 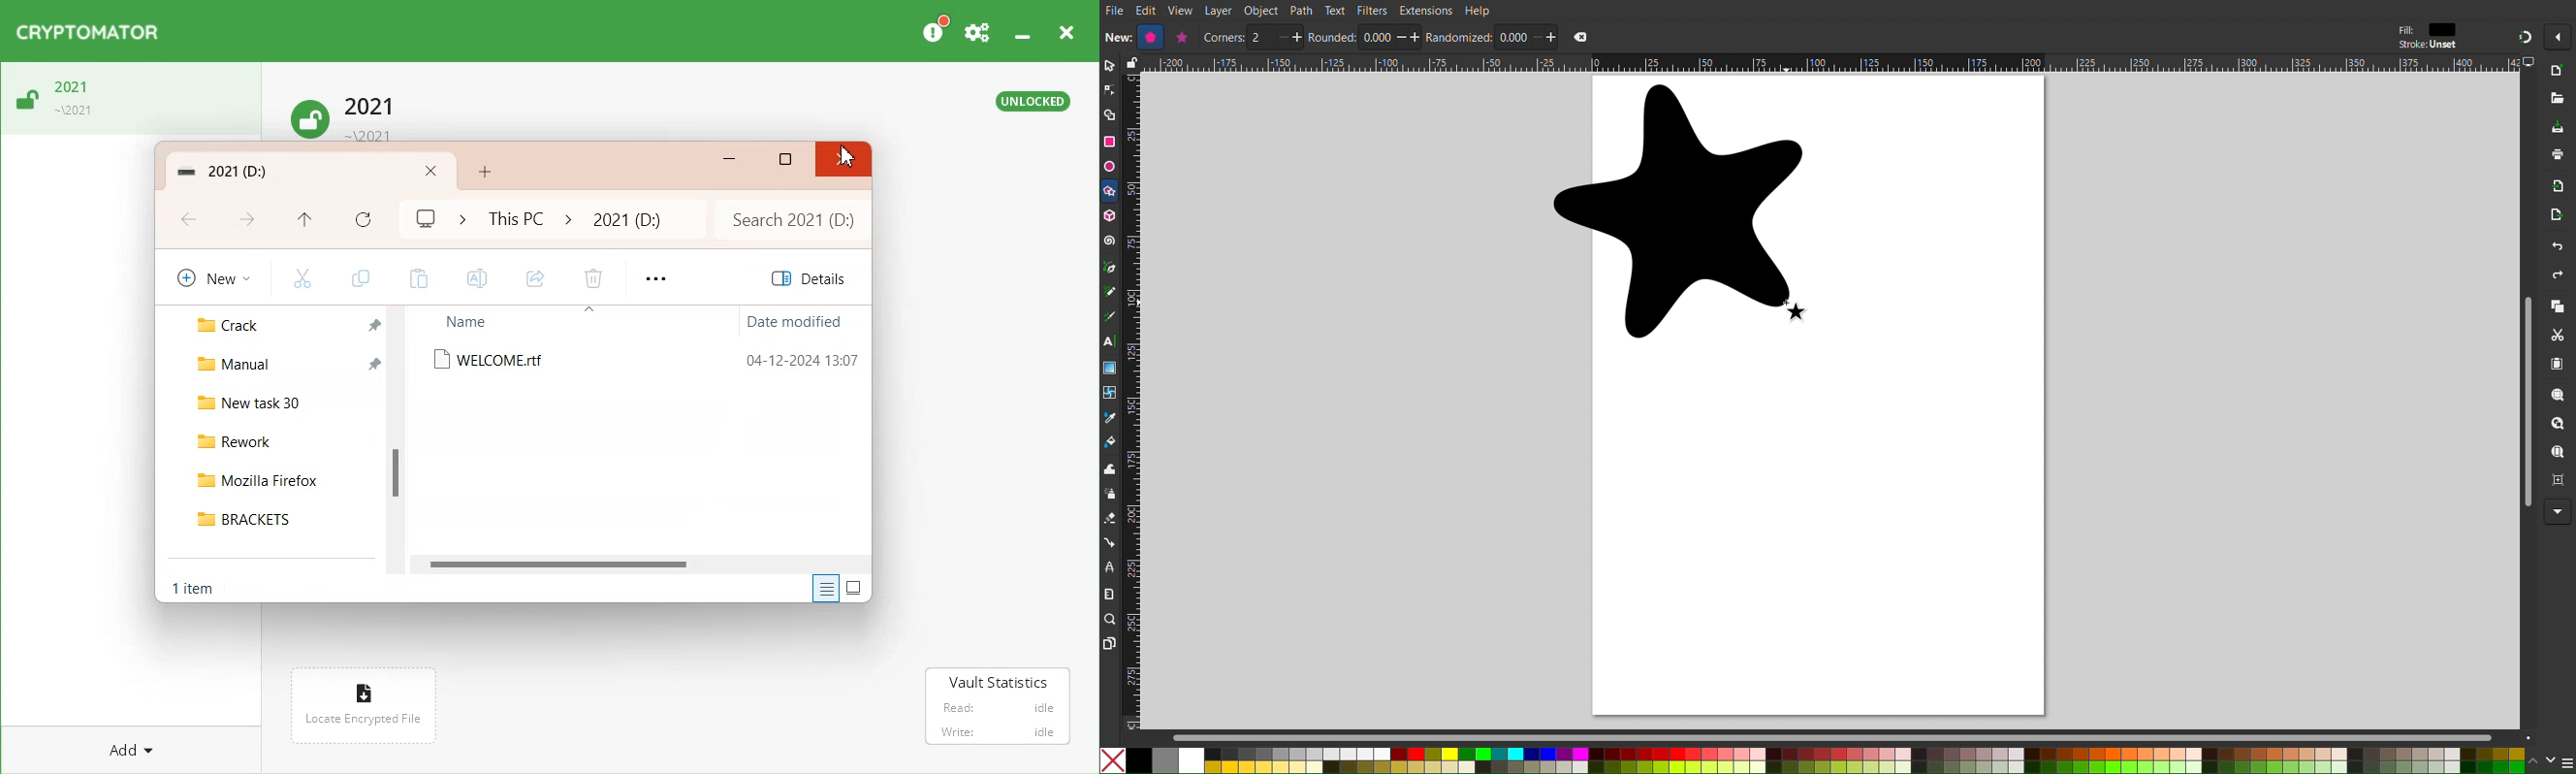 What do you see at coordinates (304, 276) in the screenshot?
I see `Cut` at bounding box center [304, 276].